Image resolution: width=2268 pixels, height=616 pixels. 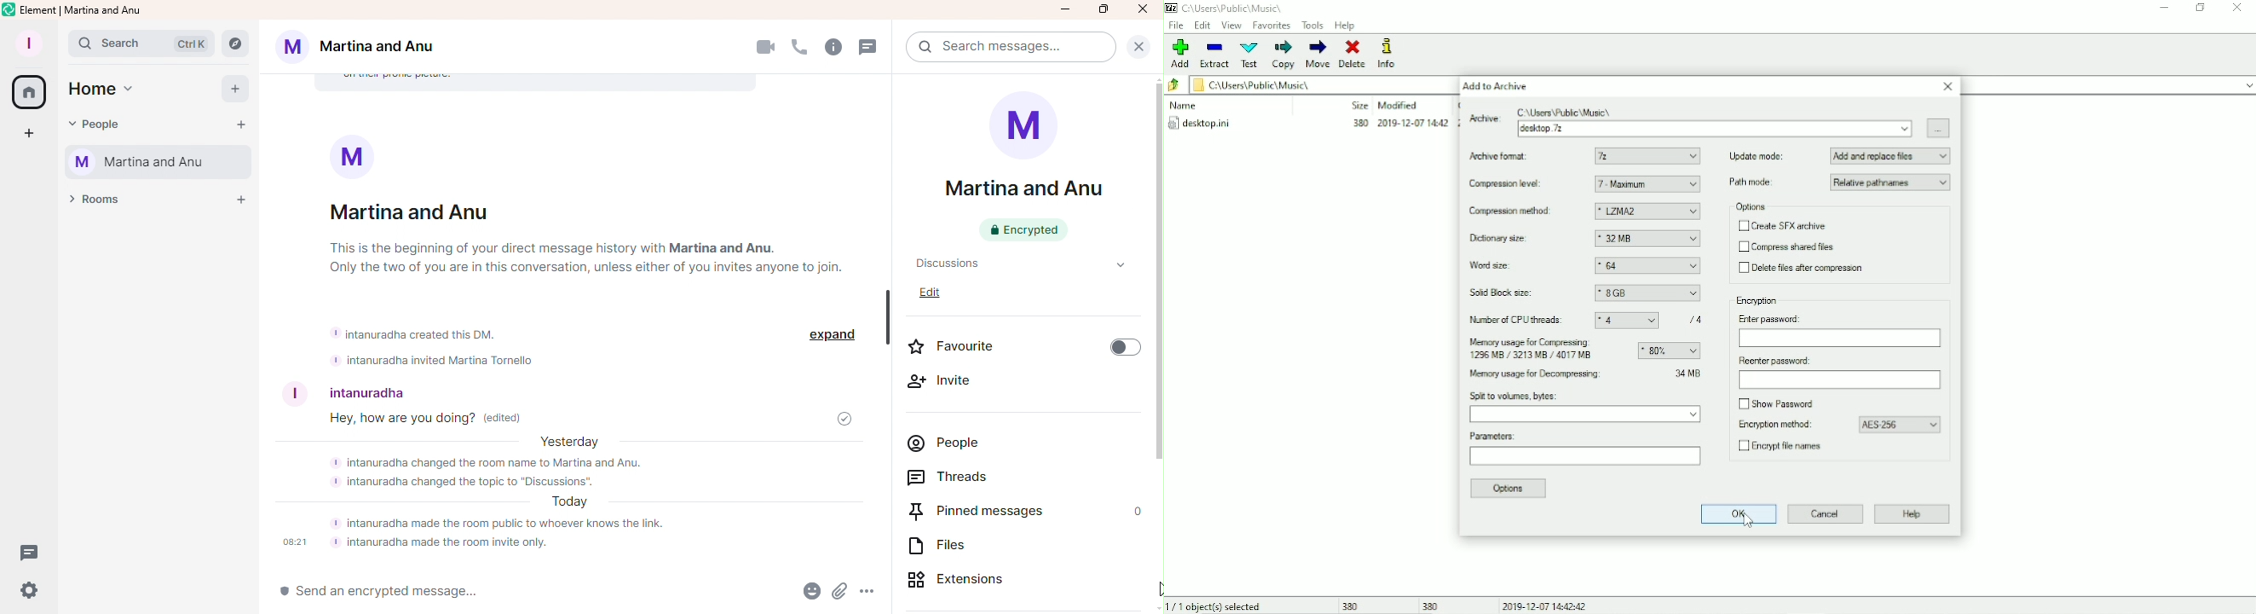 What do you see at coordinates (463, 345) in the screenshot?
I see `Bot messages` at bounding box center [463, 345].